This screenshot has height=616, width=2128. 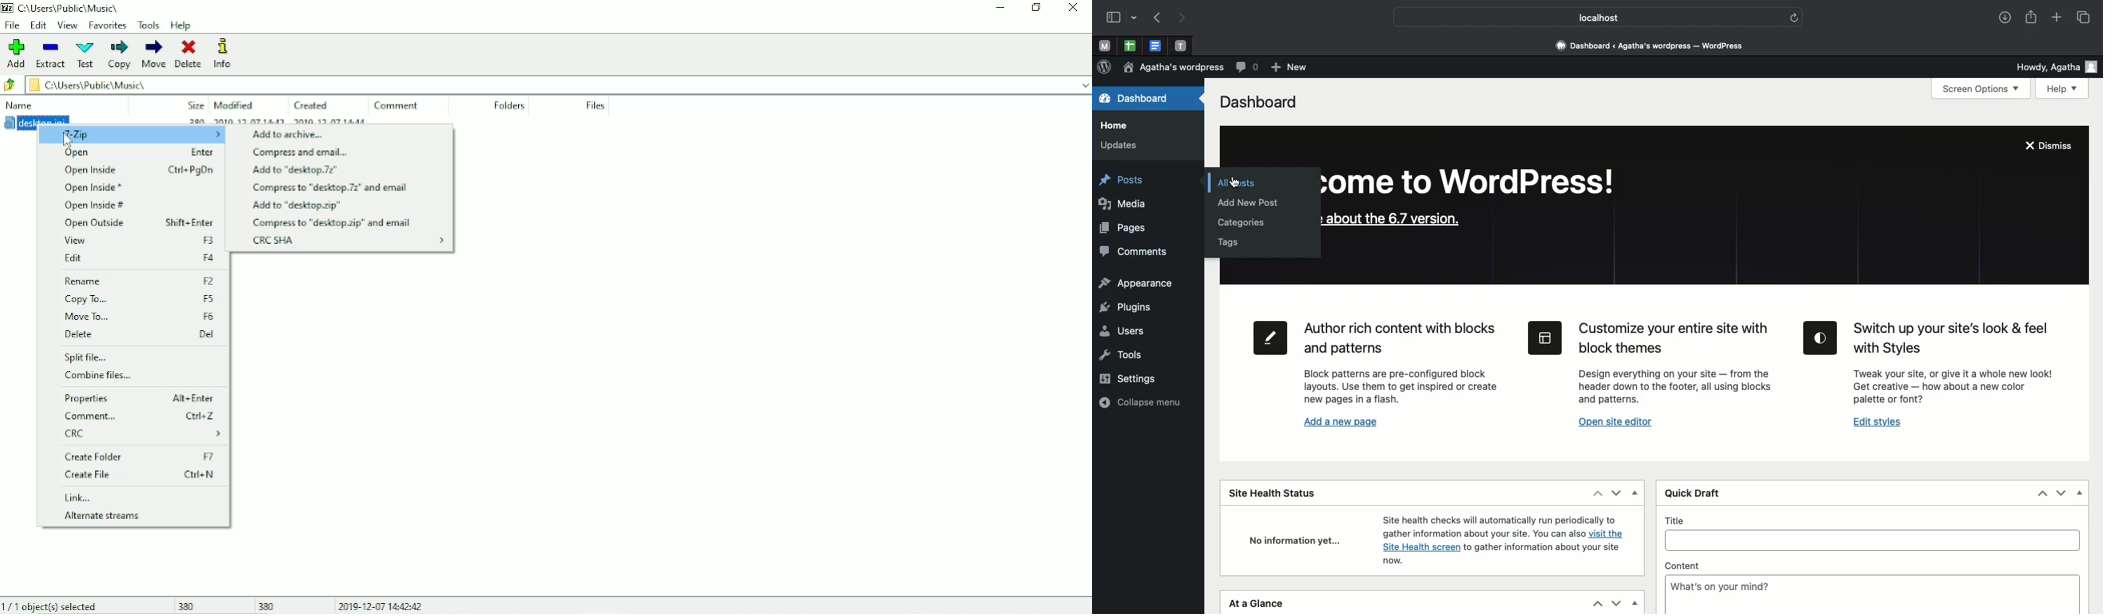 I want to click on Site health screen, so click(x=1419, y=547).